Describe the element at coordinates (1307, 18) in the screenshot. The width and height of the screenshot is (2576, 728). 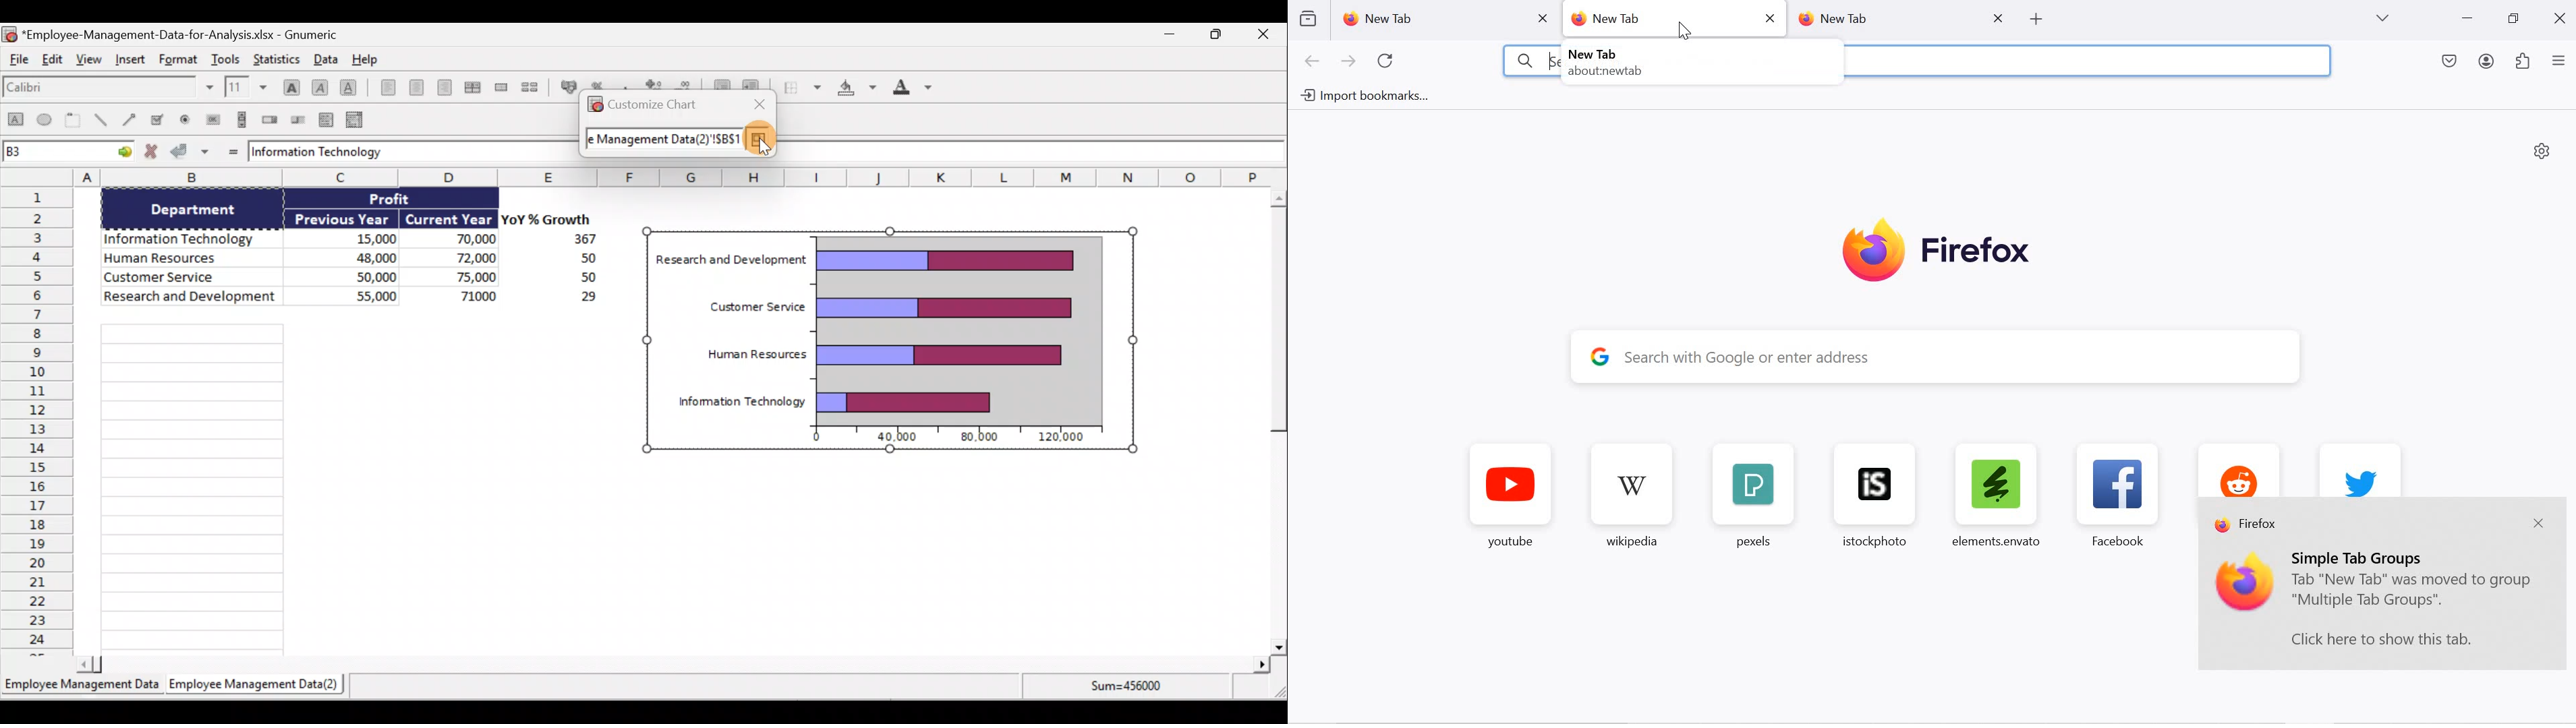
I see `view recent browsing across devices and windows` at that location.